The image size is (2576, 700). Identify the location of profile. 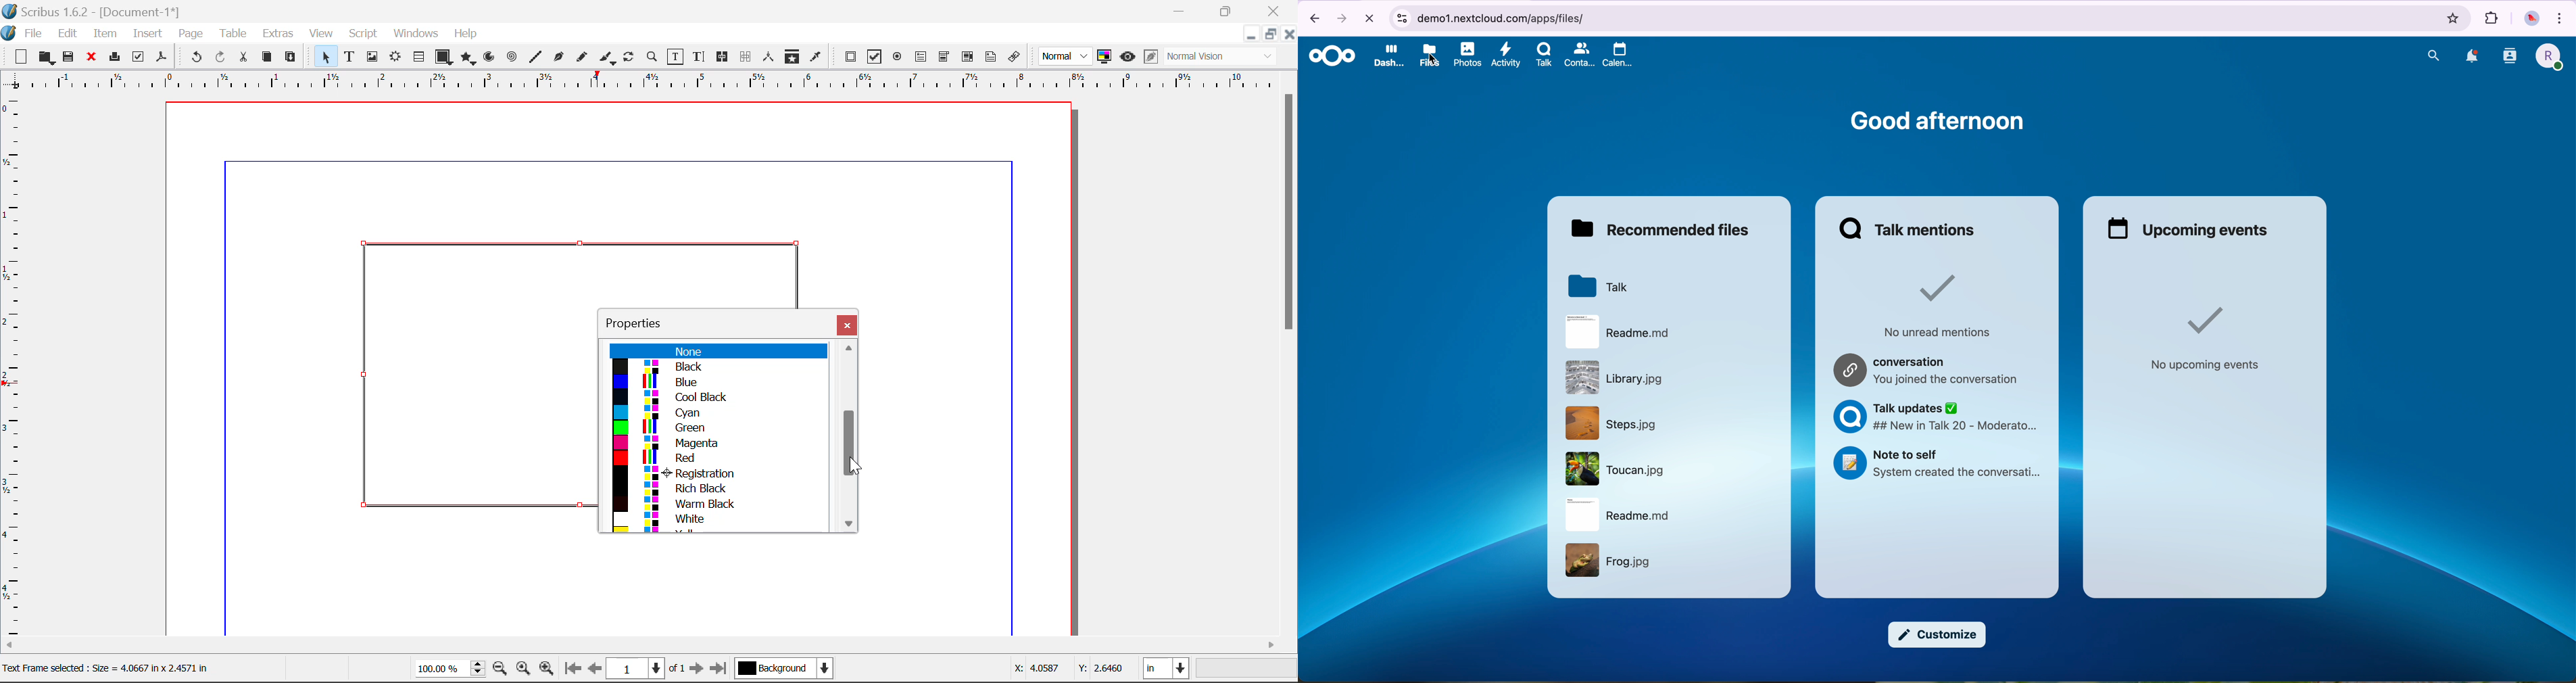
(2548, 59).